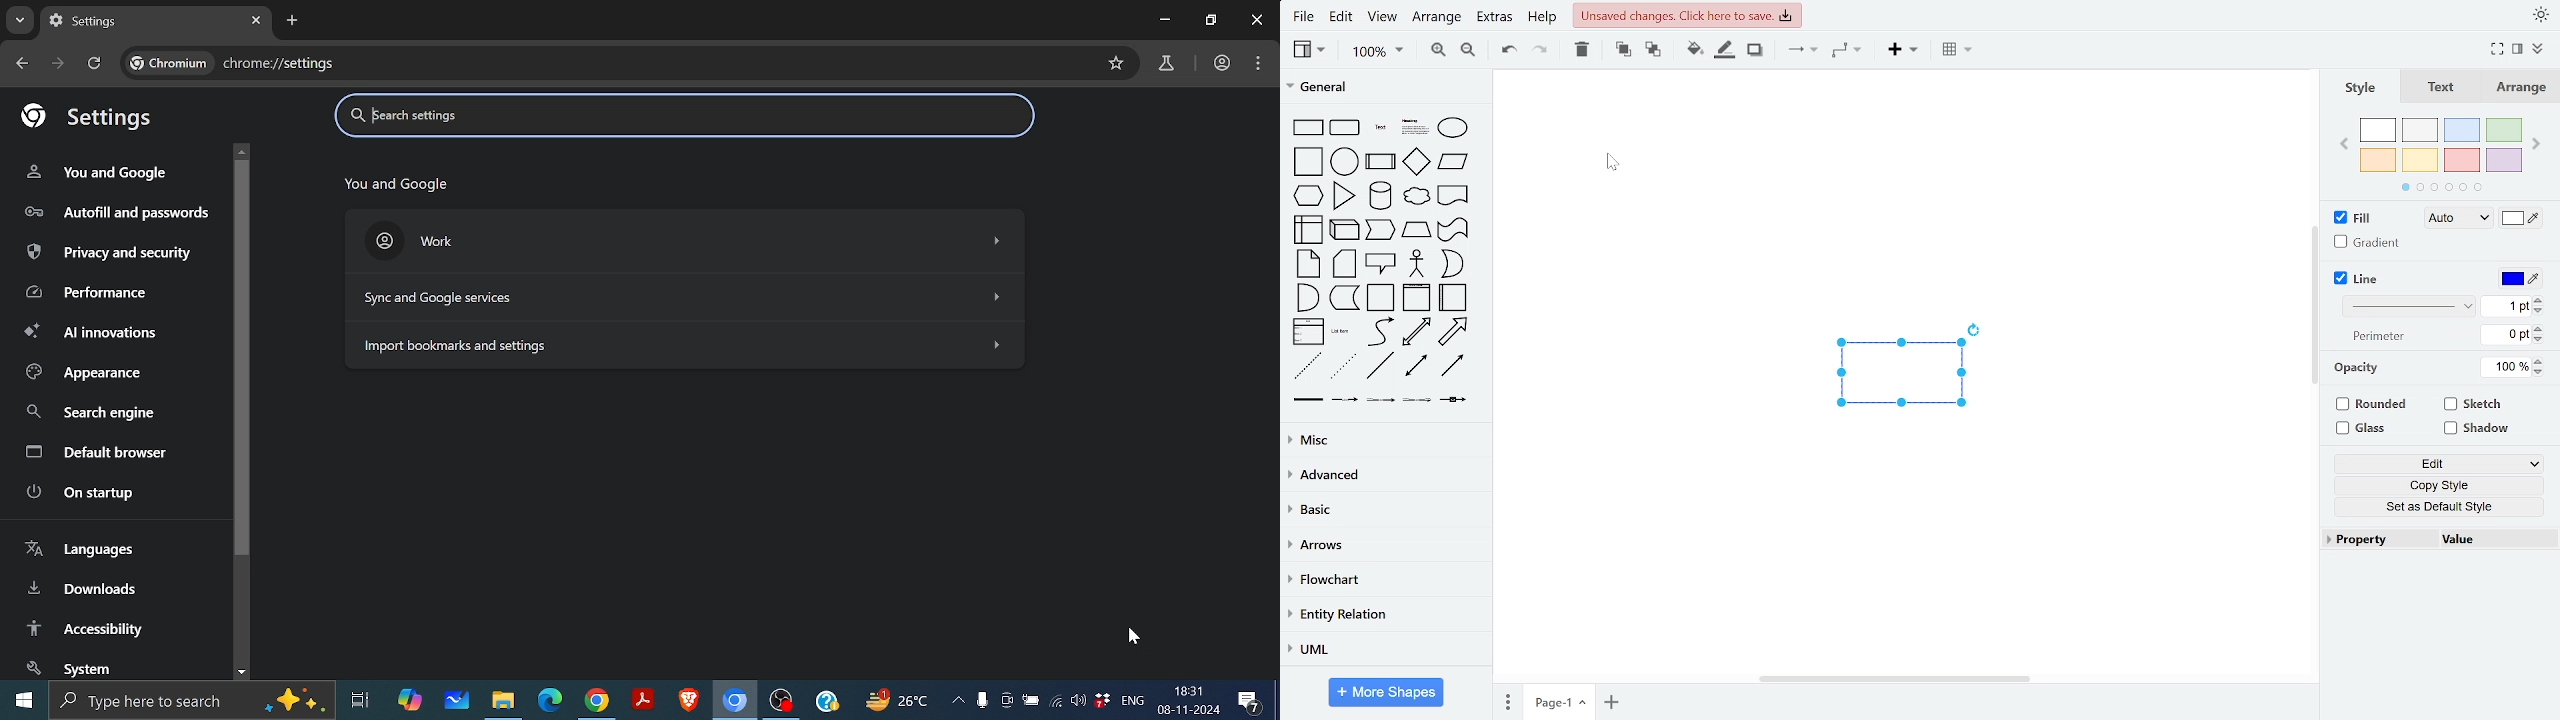 This screenshot has height=728, width=2576. I want to click on meet, so click(1006, 704).